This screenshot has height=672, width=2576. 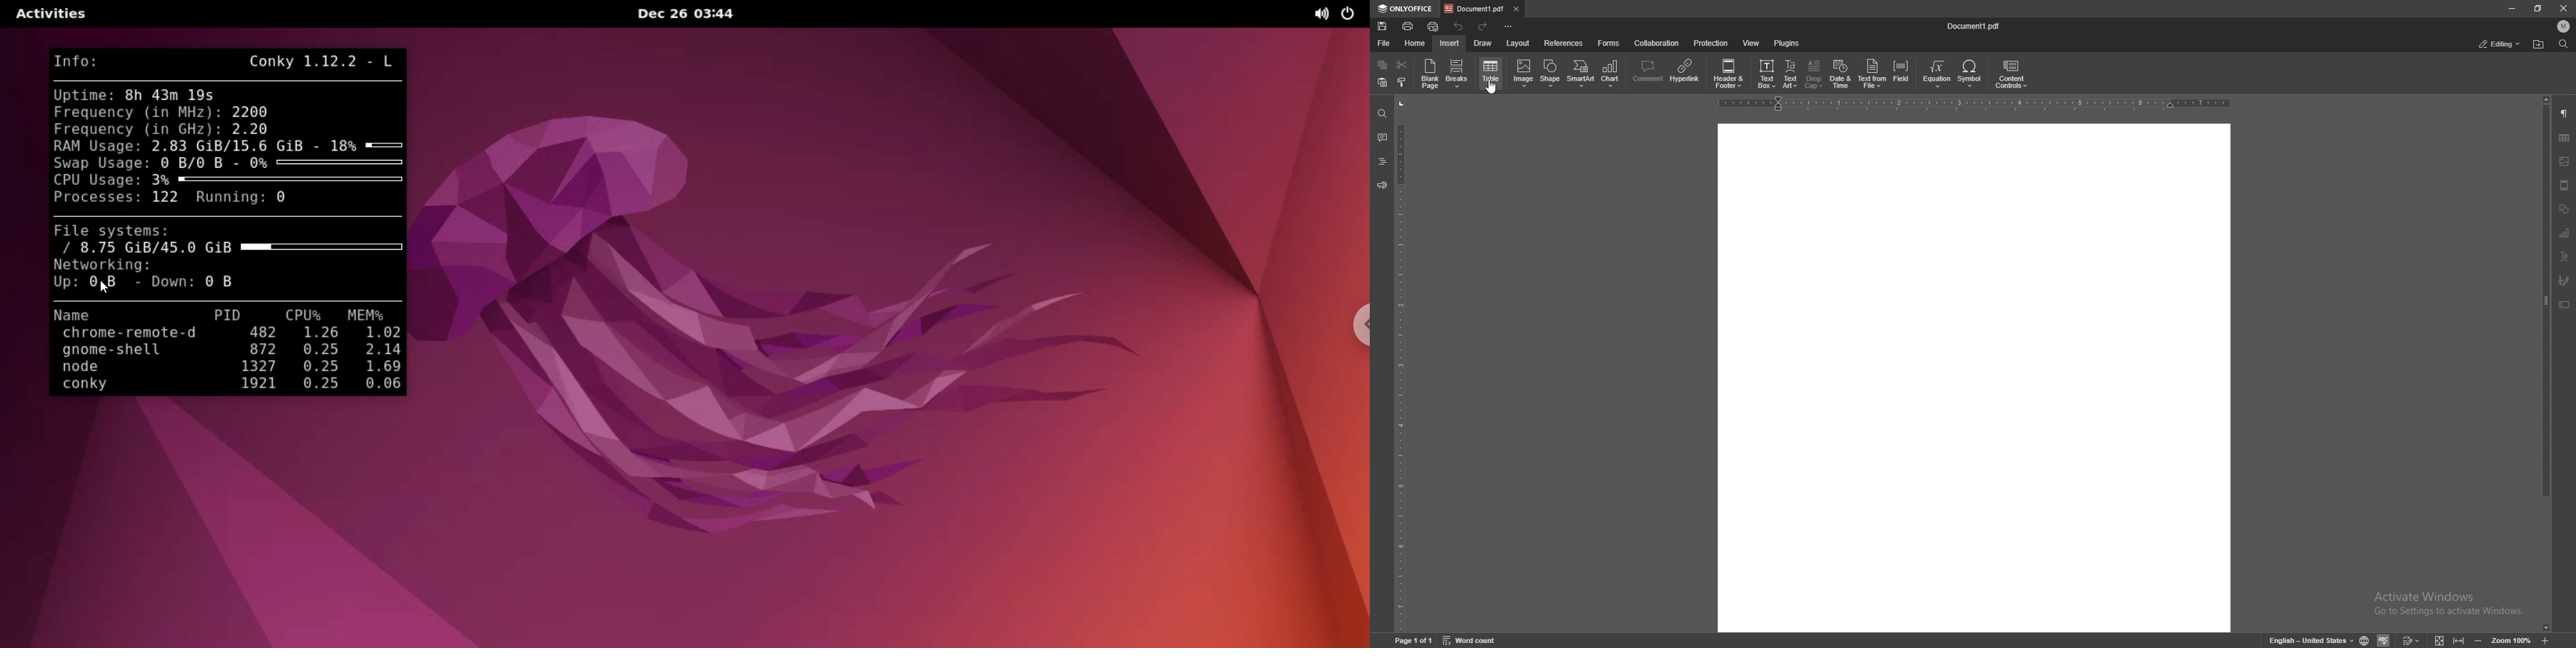 I want to click on protection, so click(x=1713, y=43).